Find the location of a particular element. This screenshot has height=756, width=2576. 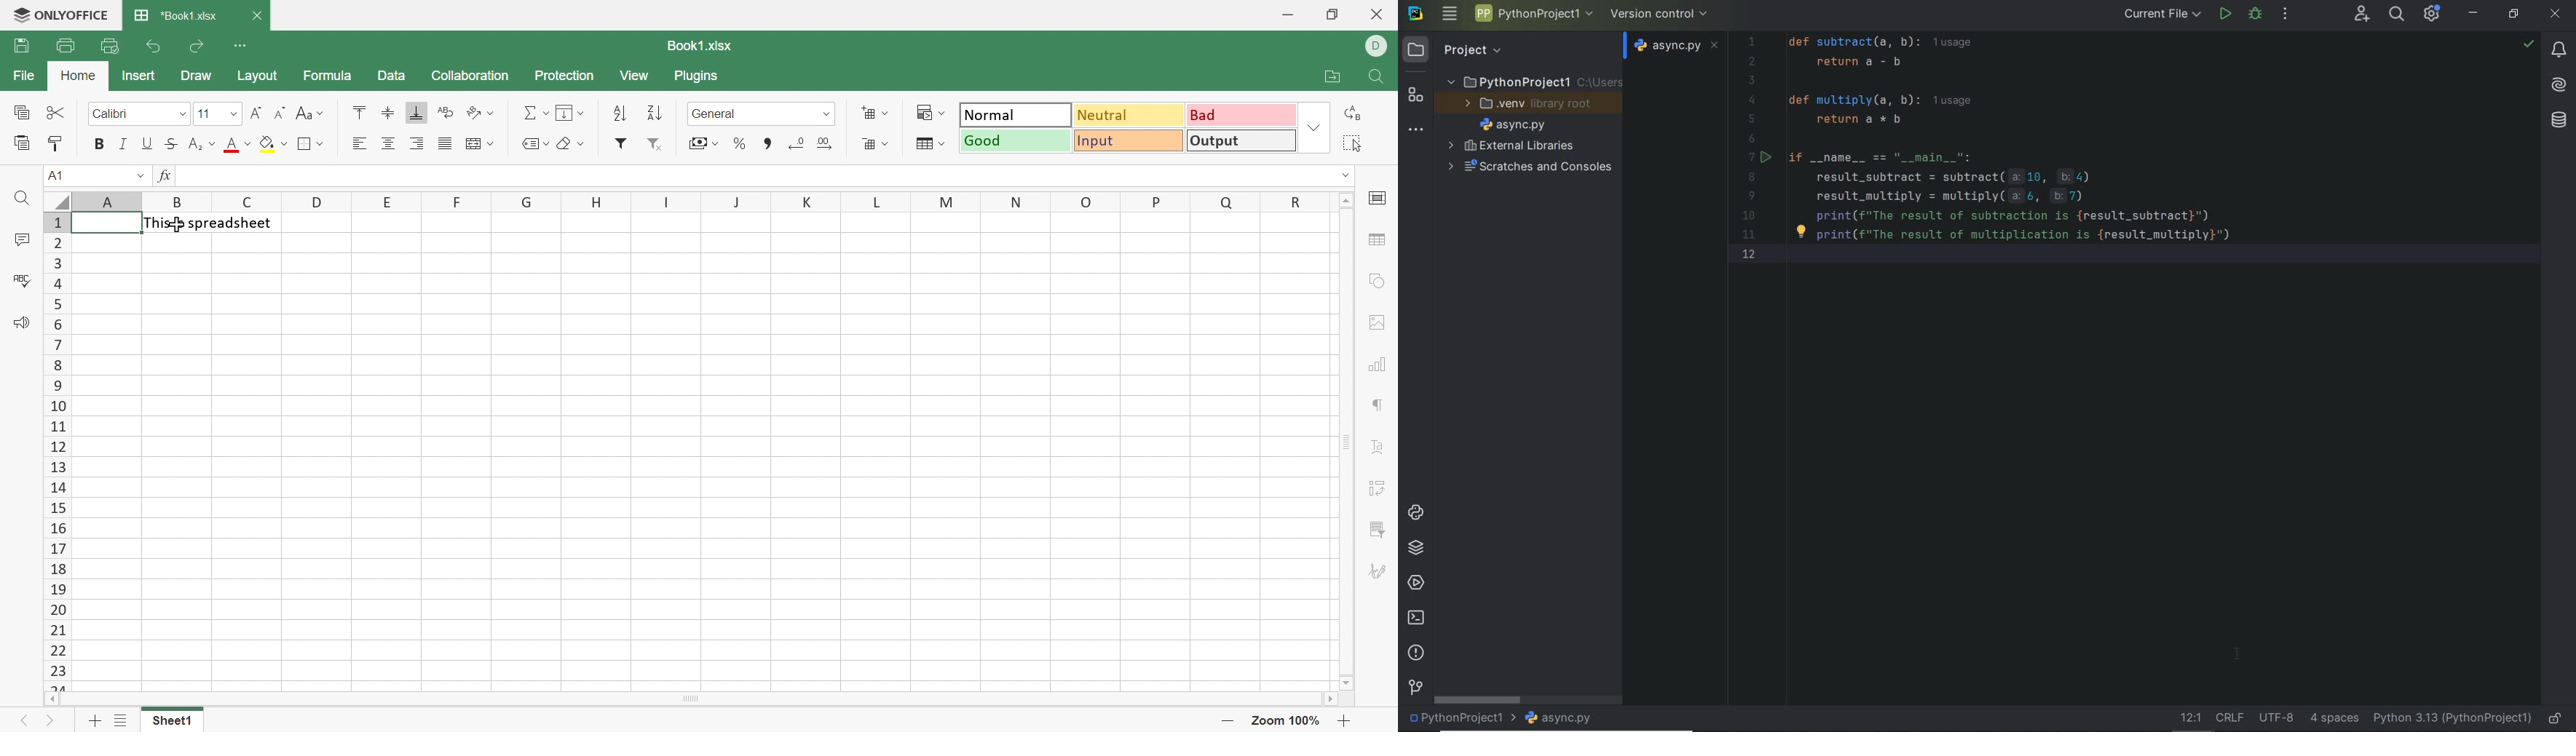

file name is located at coordinates (1516, 126).